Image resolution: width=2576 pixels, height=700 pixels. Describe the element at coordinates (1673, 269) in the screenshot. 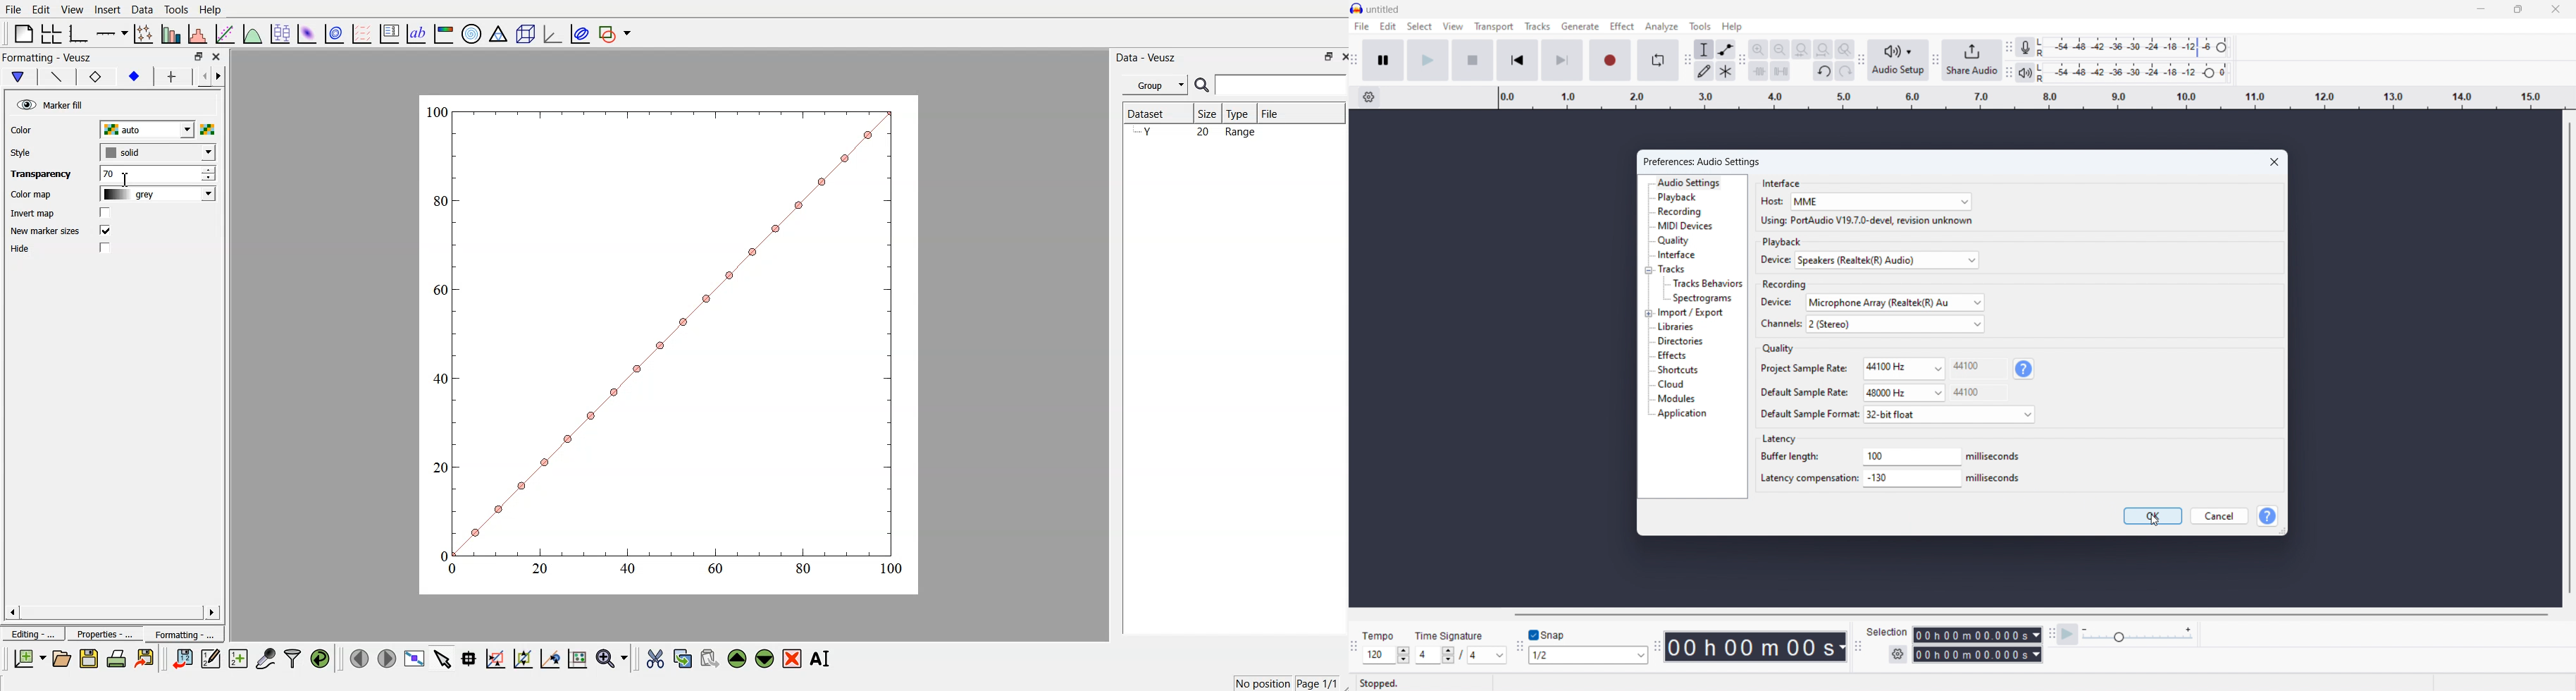

I see `tracks` at that location.